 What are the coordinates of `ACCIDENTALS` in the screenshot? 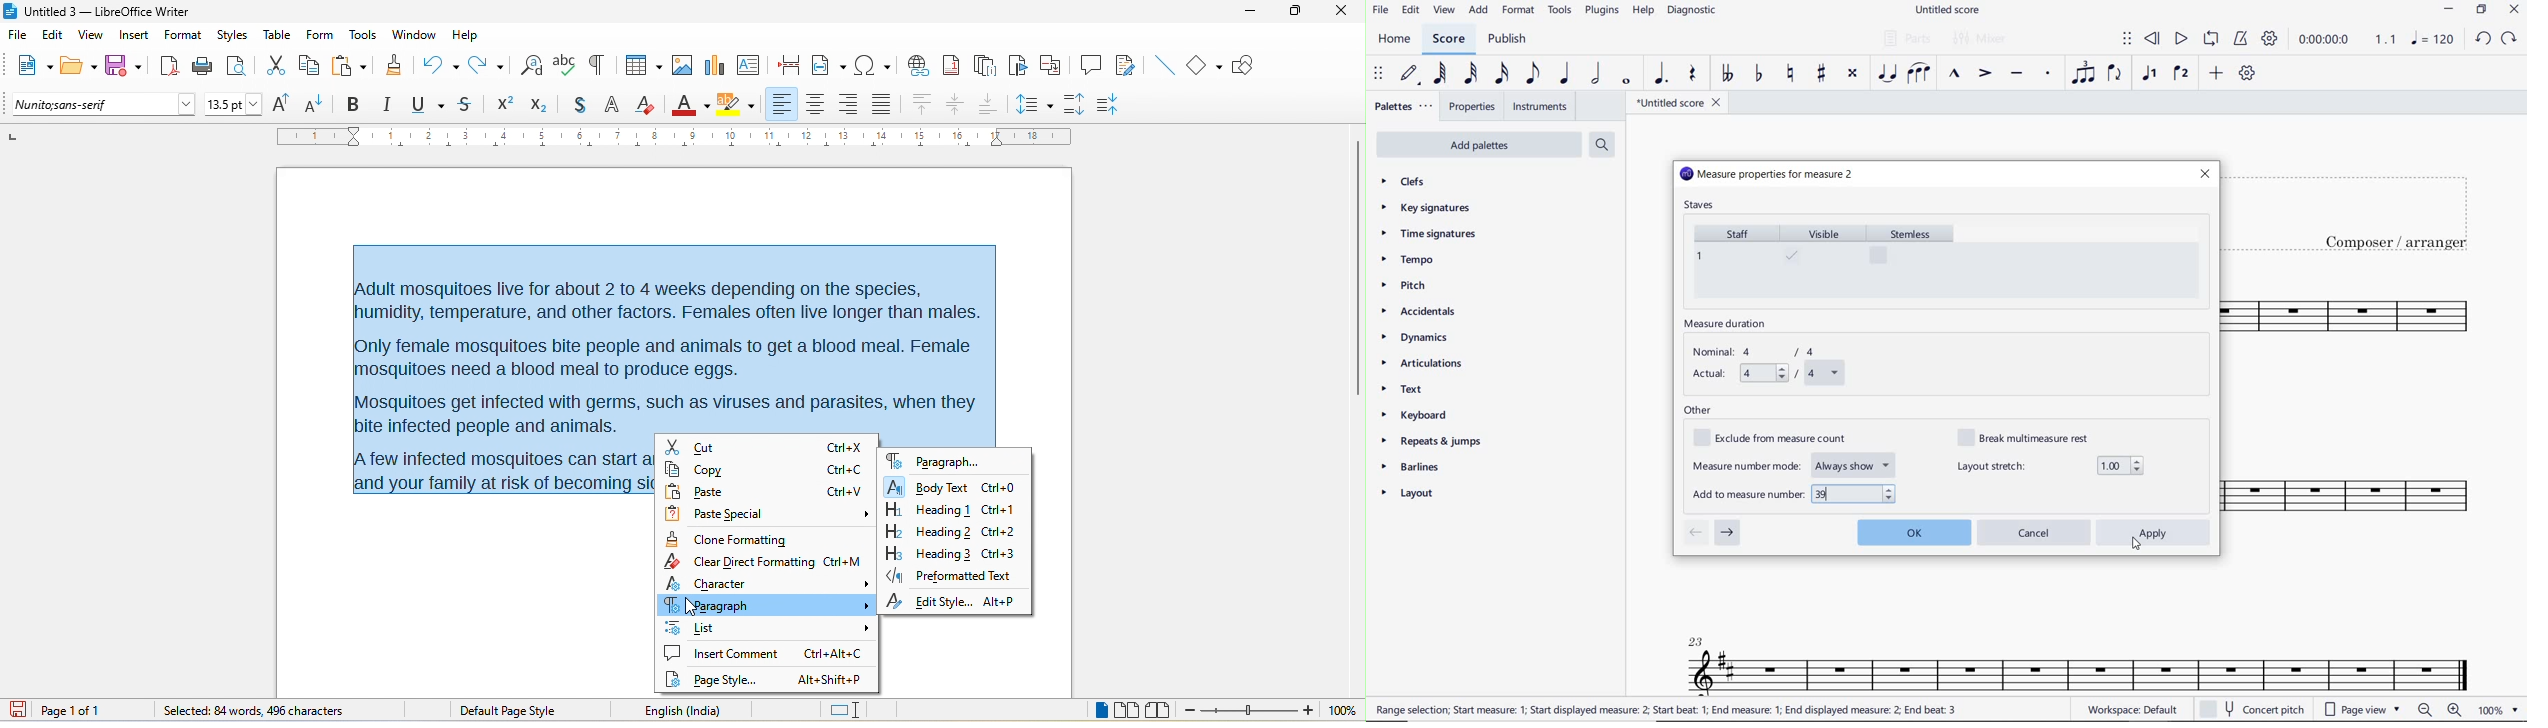 It's located at (1425, 311).